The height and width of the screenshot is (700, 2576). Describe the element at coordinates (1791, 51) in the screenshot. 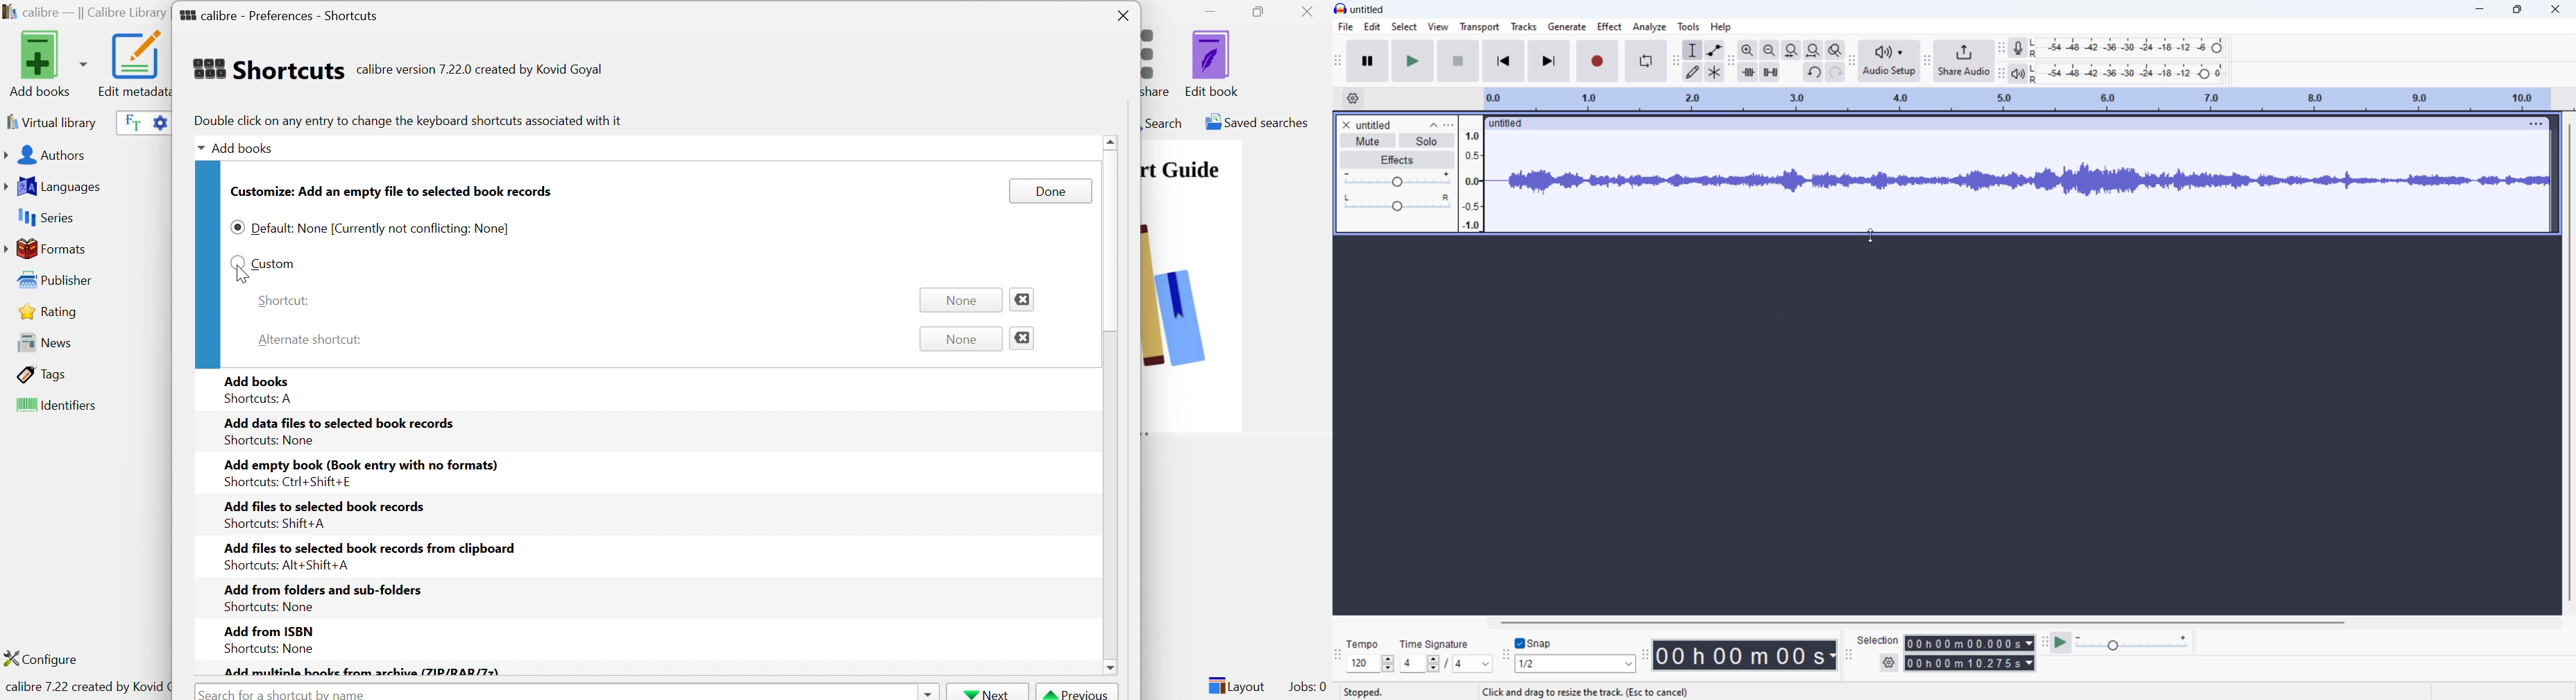

I see `fit selection to width` at that location.